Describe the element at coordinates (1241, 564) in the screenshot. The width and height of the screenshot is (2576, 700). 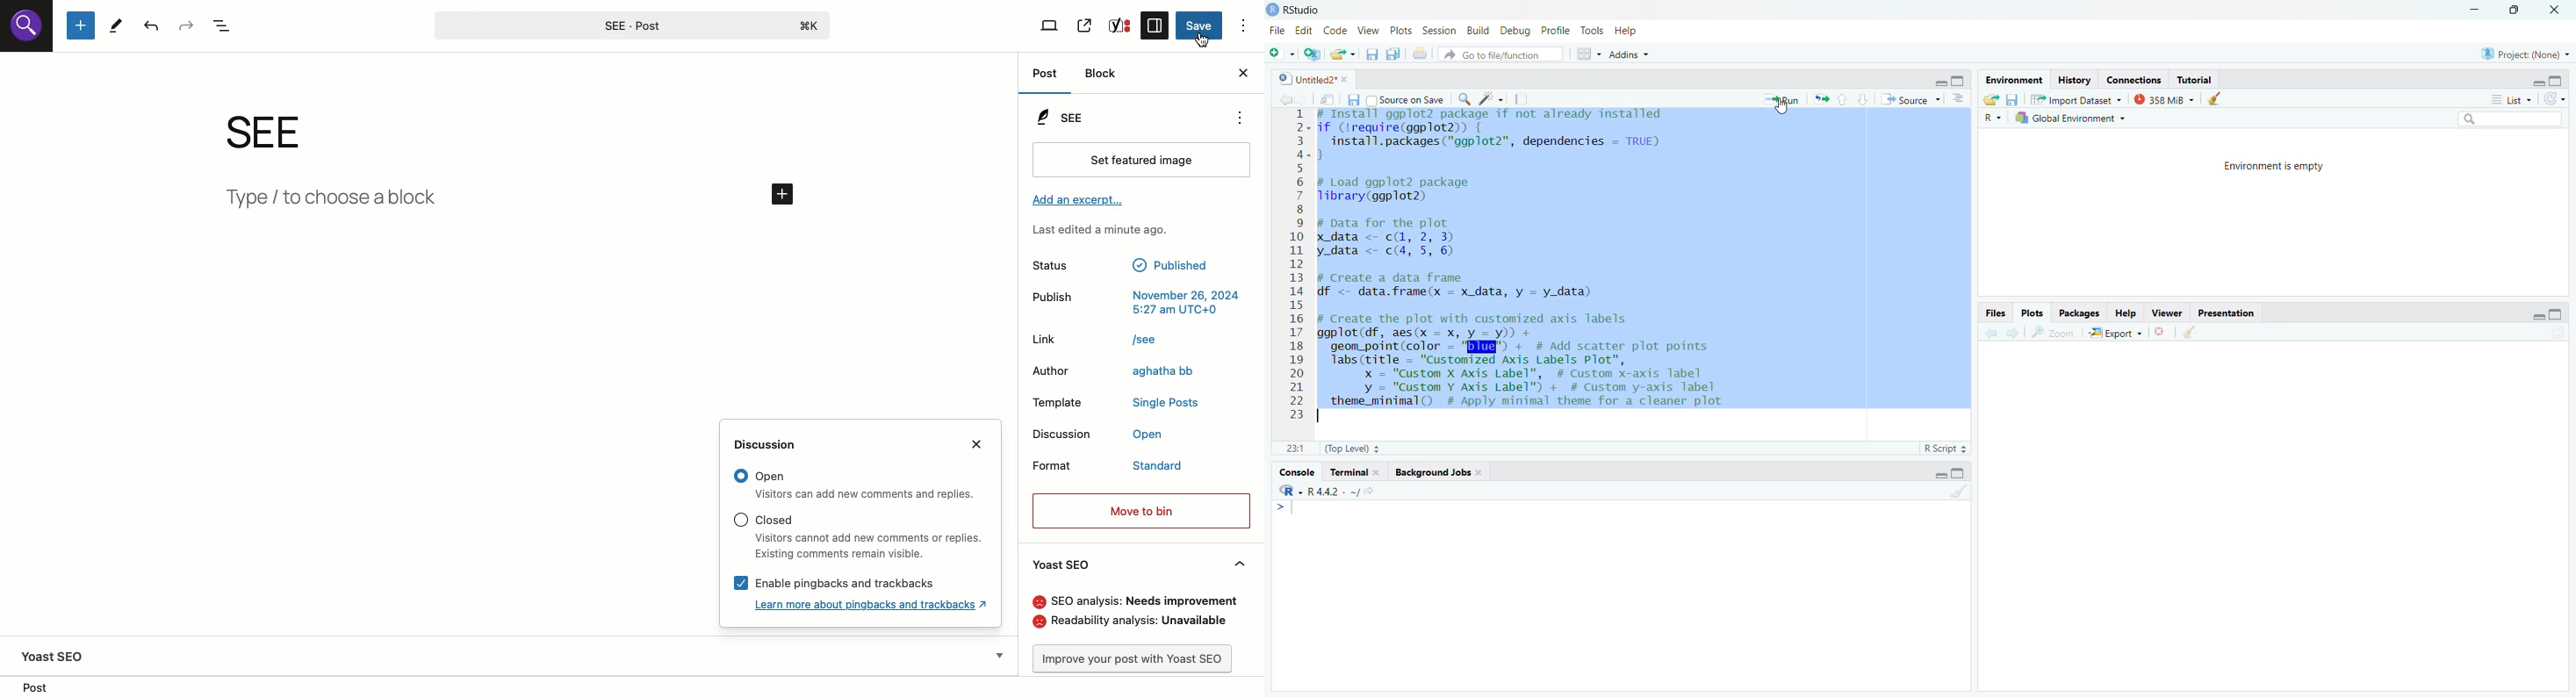
I see `Hide` at that location.